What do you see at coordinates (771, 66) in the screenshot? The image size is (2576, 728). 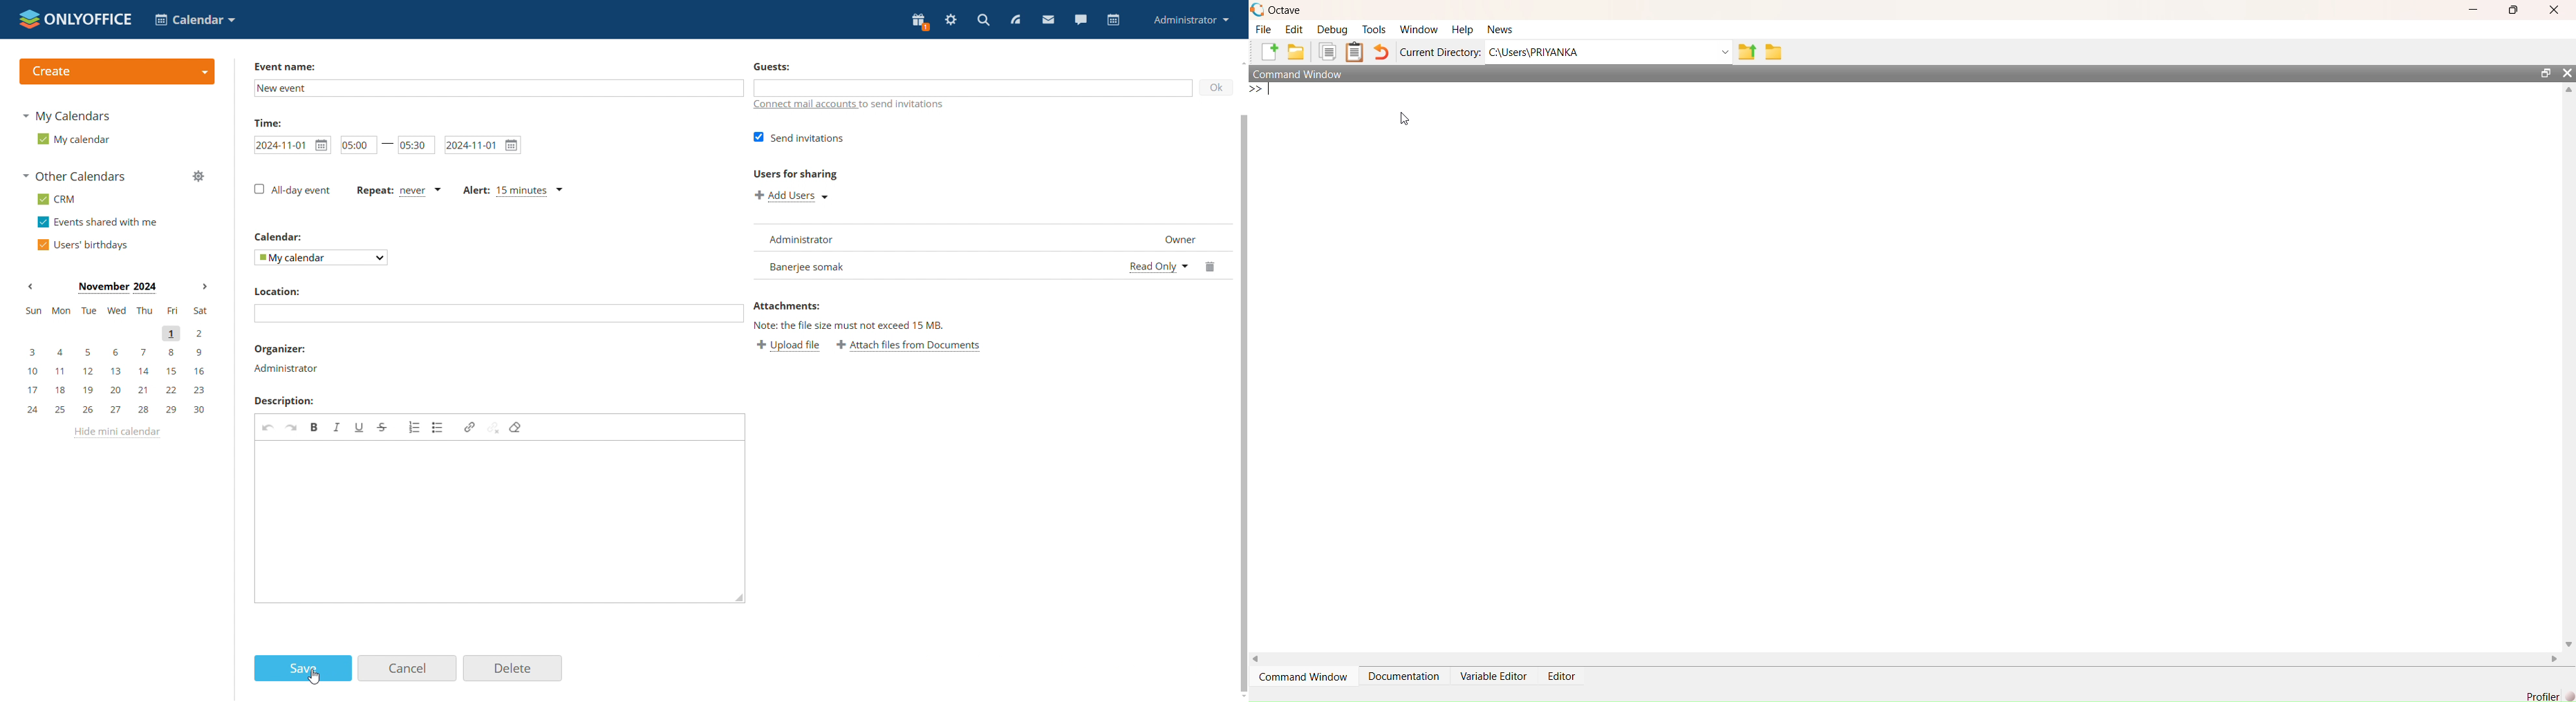 I see `guests` at bounding box center [771, 66].